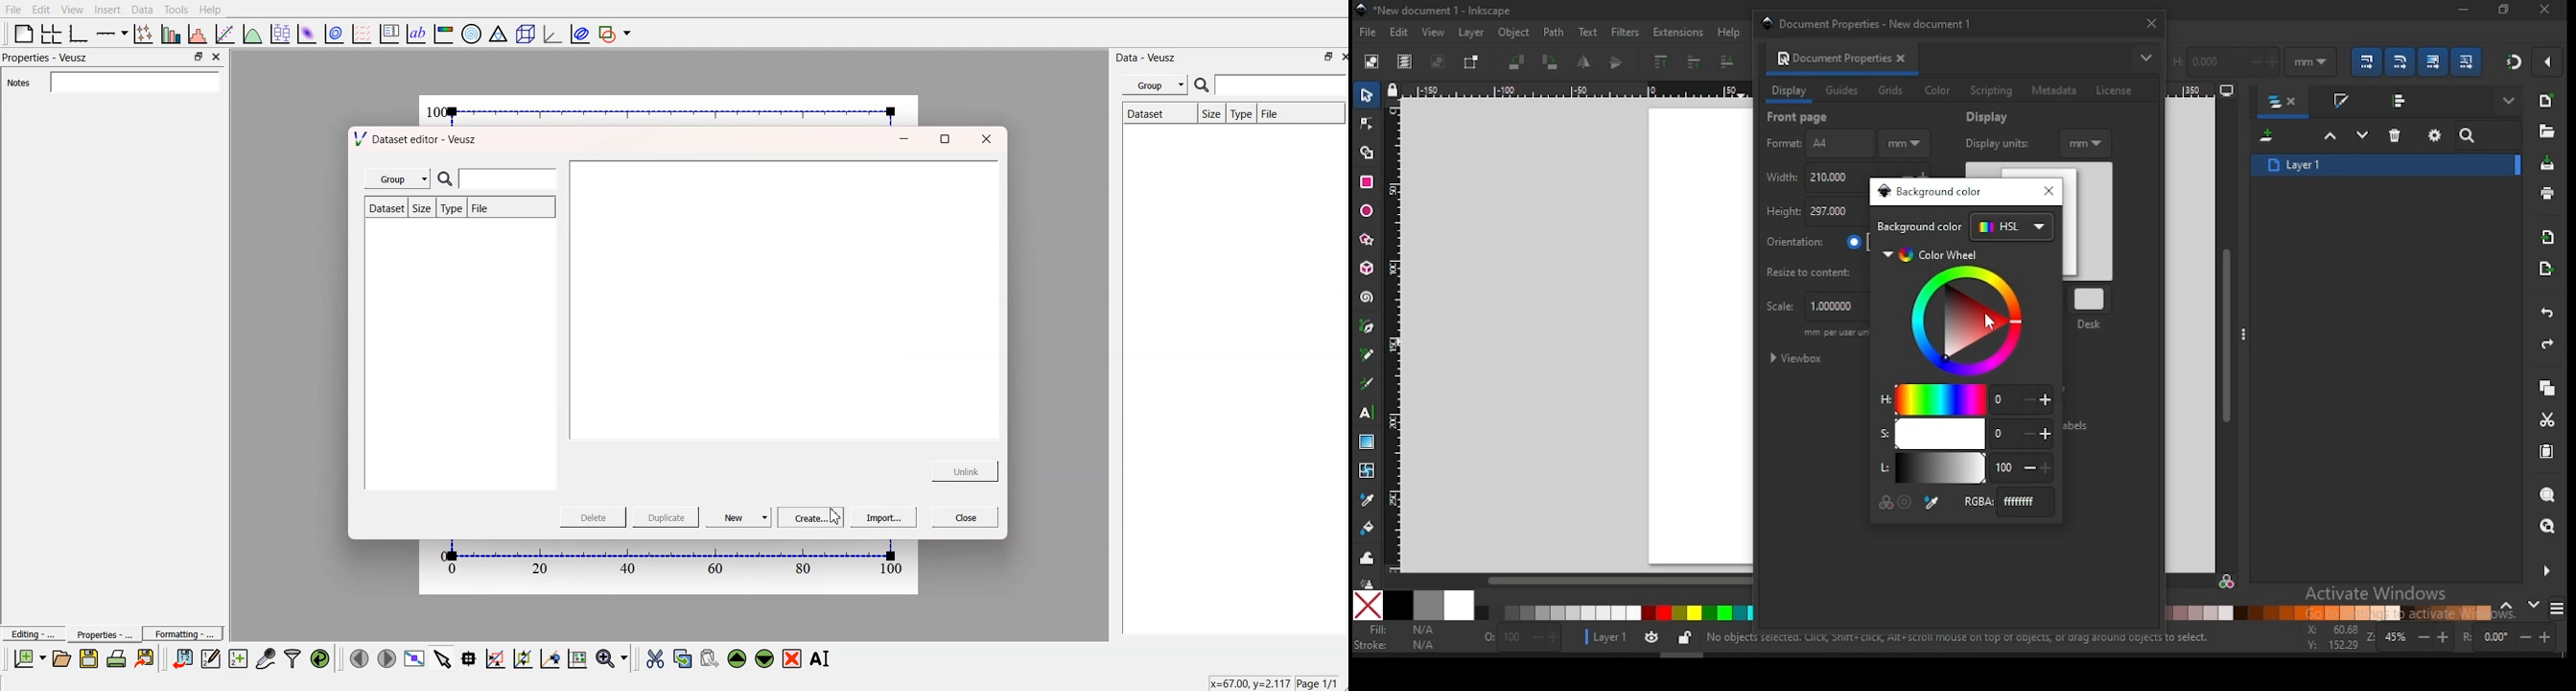  Describe the element at coordinates (1369, 443) in the screenshot. I see `gradient tool` at that location.